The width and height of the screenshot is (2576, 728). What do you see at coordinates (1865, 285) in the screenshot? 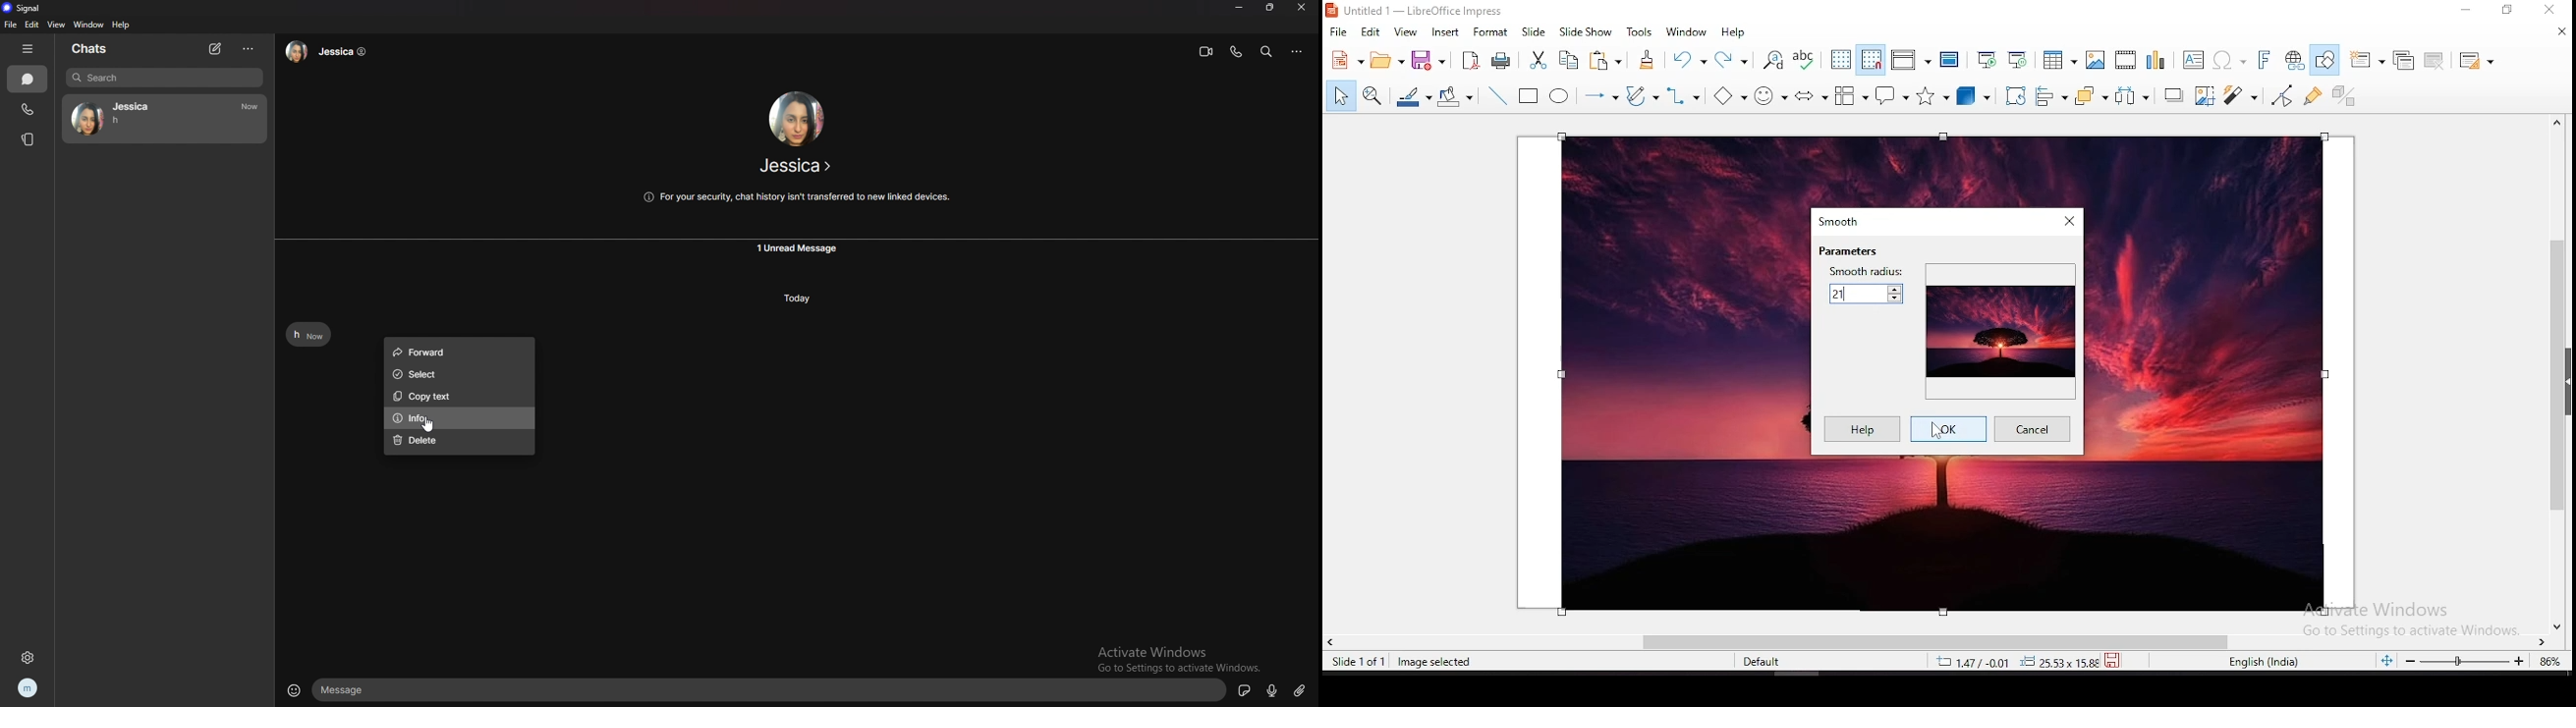
I see `smooth radius` at bounding box center [1865, 285].